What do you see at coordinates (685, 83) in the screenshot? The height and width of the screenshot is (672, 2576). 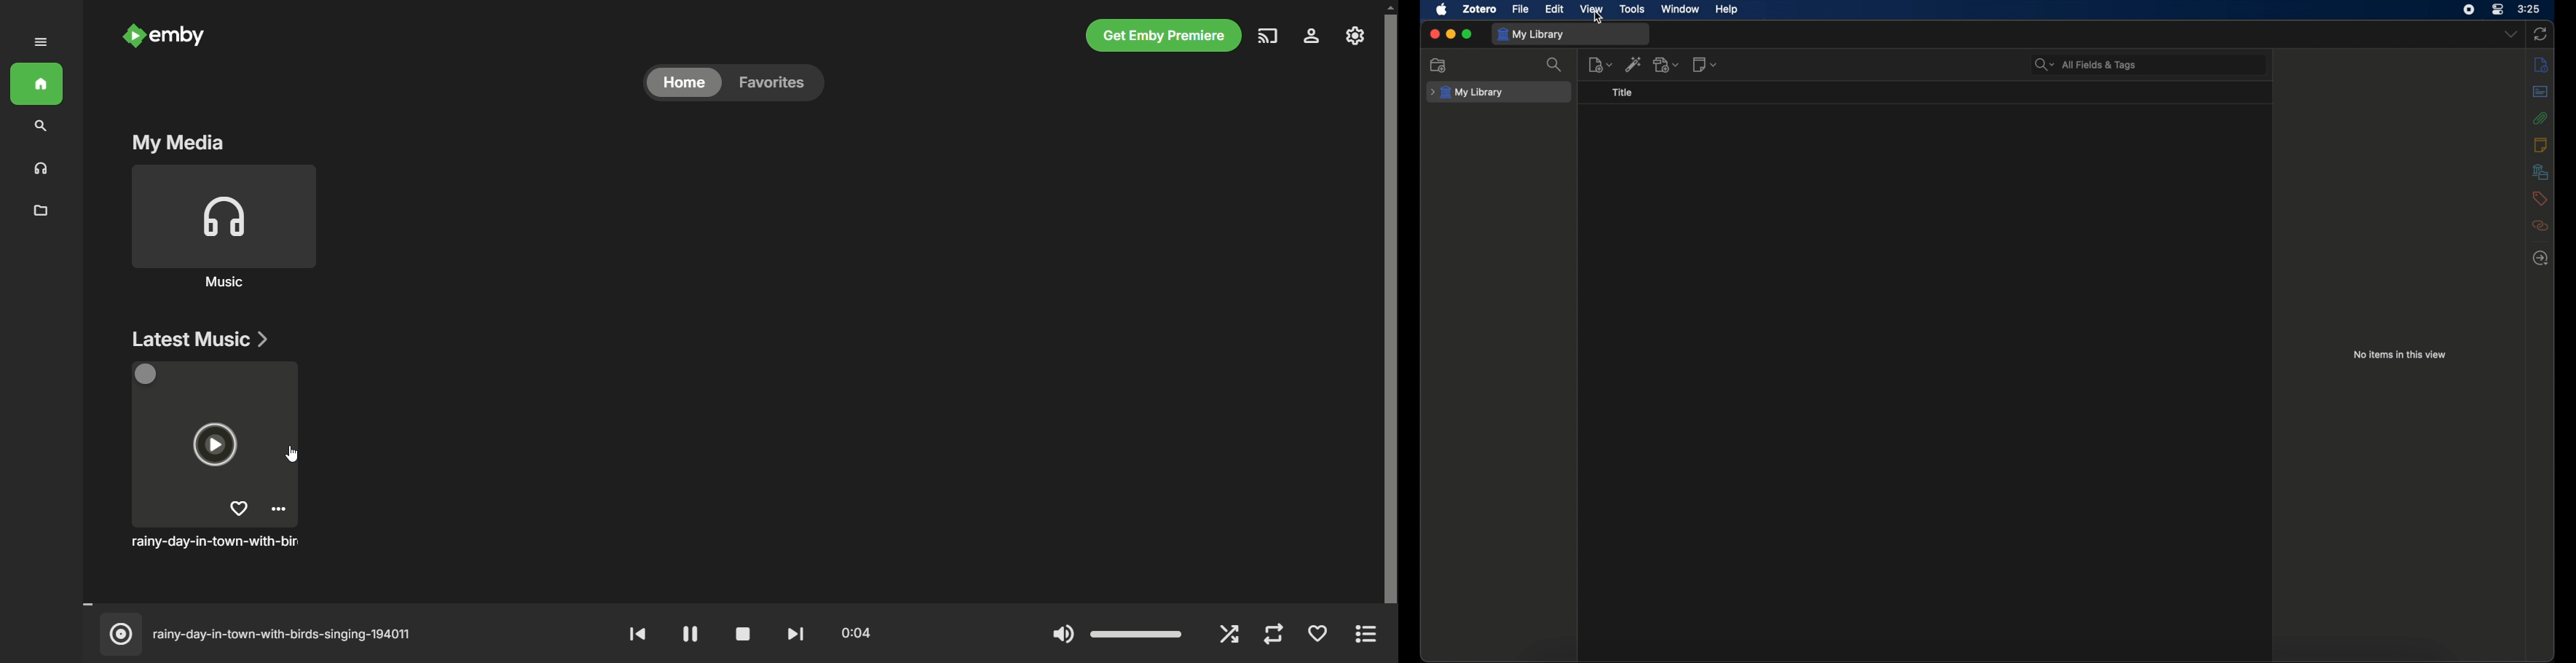 I see `home` at bounding box center [685, 83].